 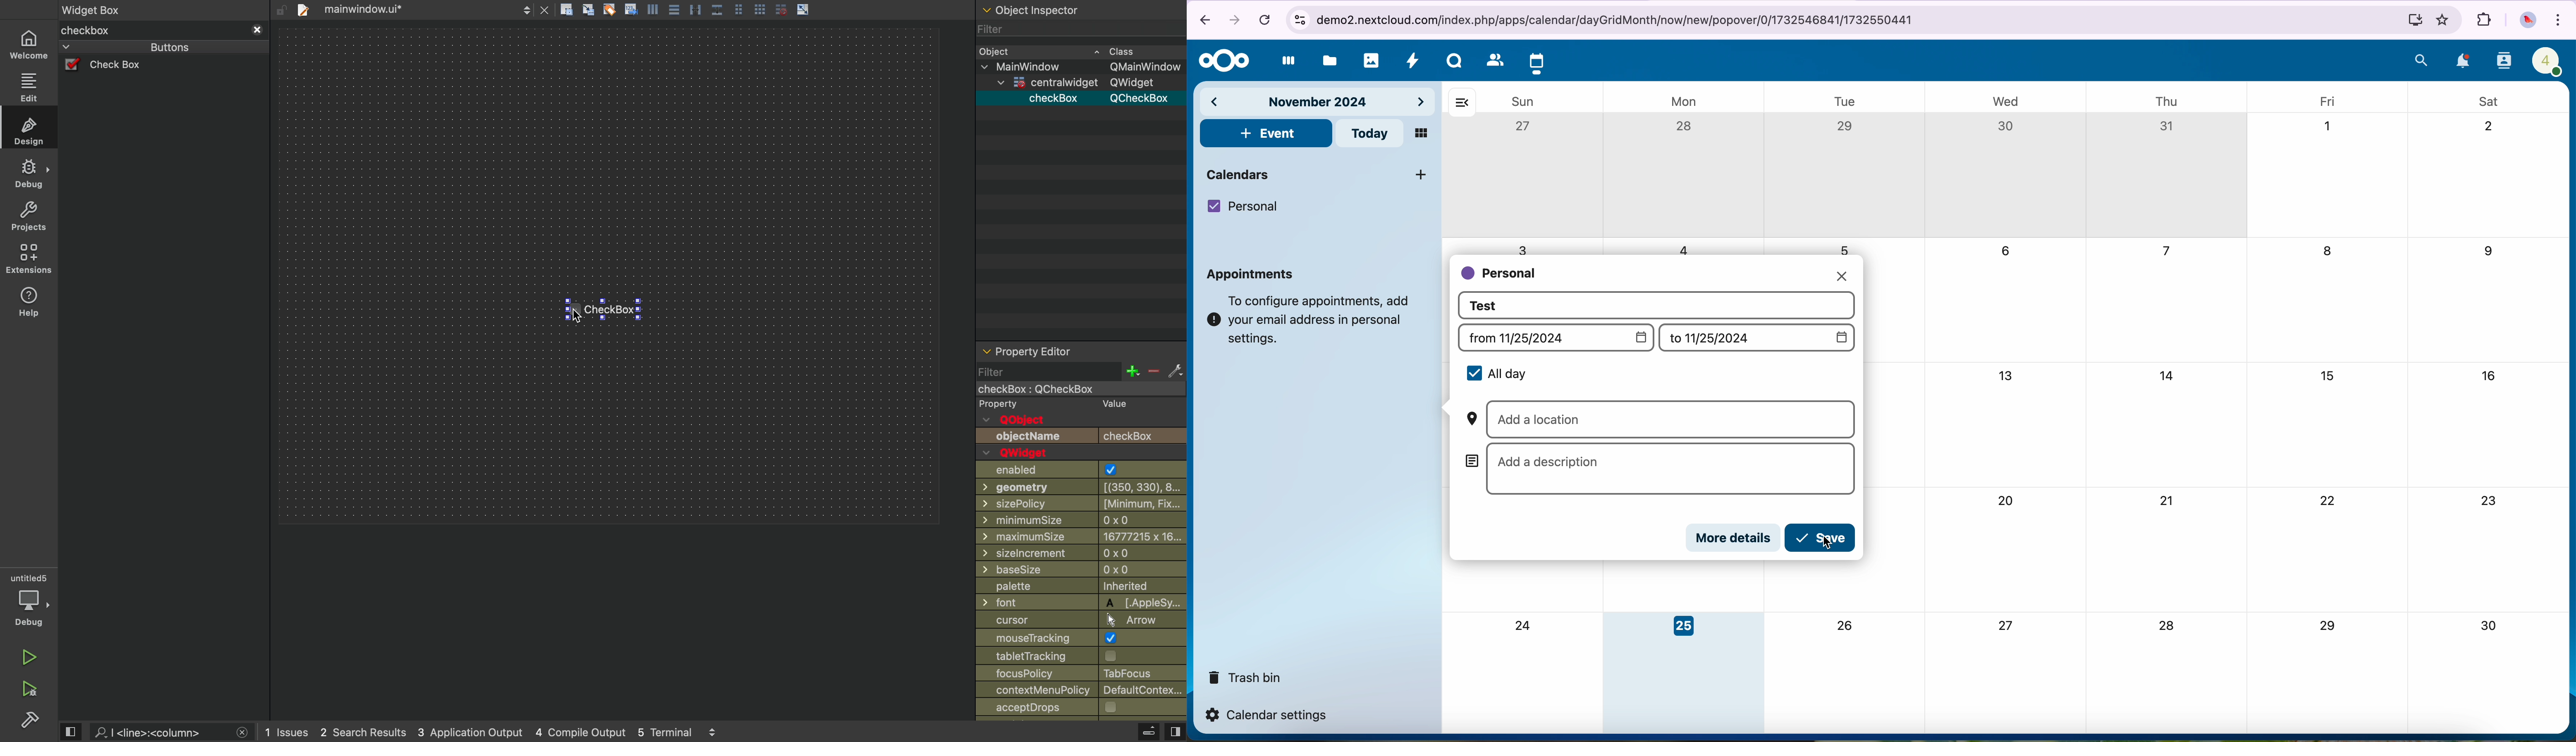 What do you see at coordinates (25, 657) in the screenshot?
I see `run` at bounding box center [25, 657].